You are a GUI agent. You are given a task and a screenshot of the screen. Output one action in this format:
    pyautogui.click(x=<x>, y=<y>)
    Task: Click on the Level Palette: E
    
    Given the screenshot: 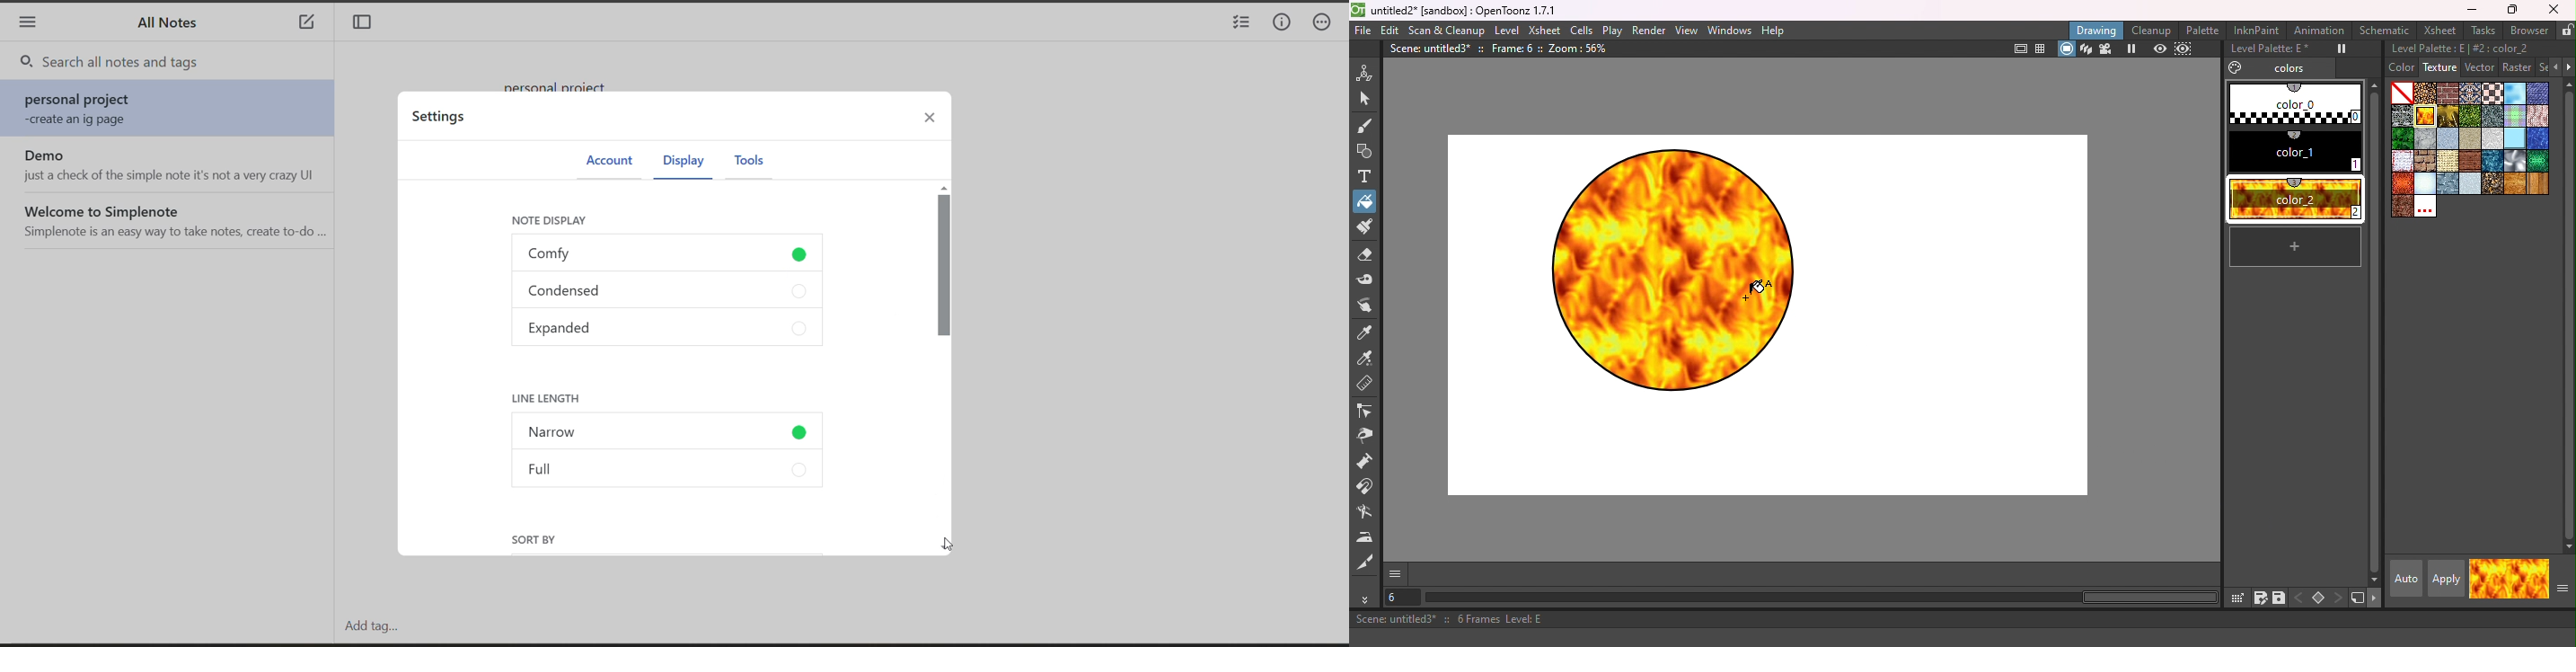 What is the action you would take?
    pyautogui.click(x=2266, y=49)
    